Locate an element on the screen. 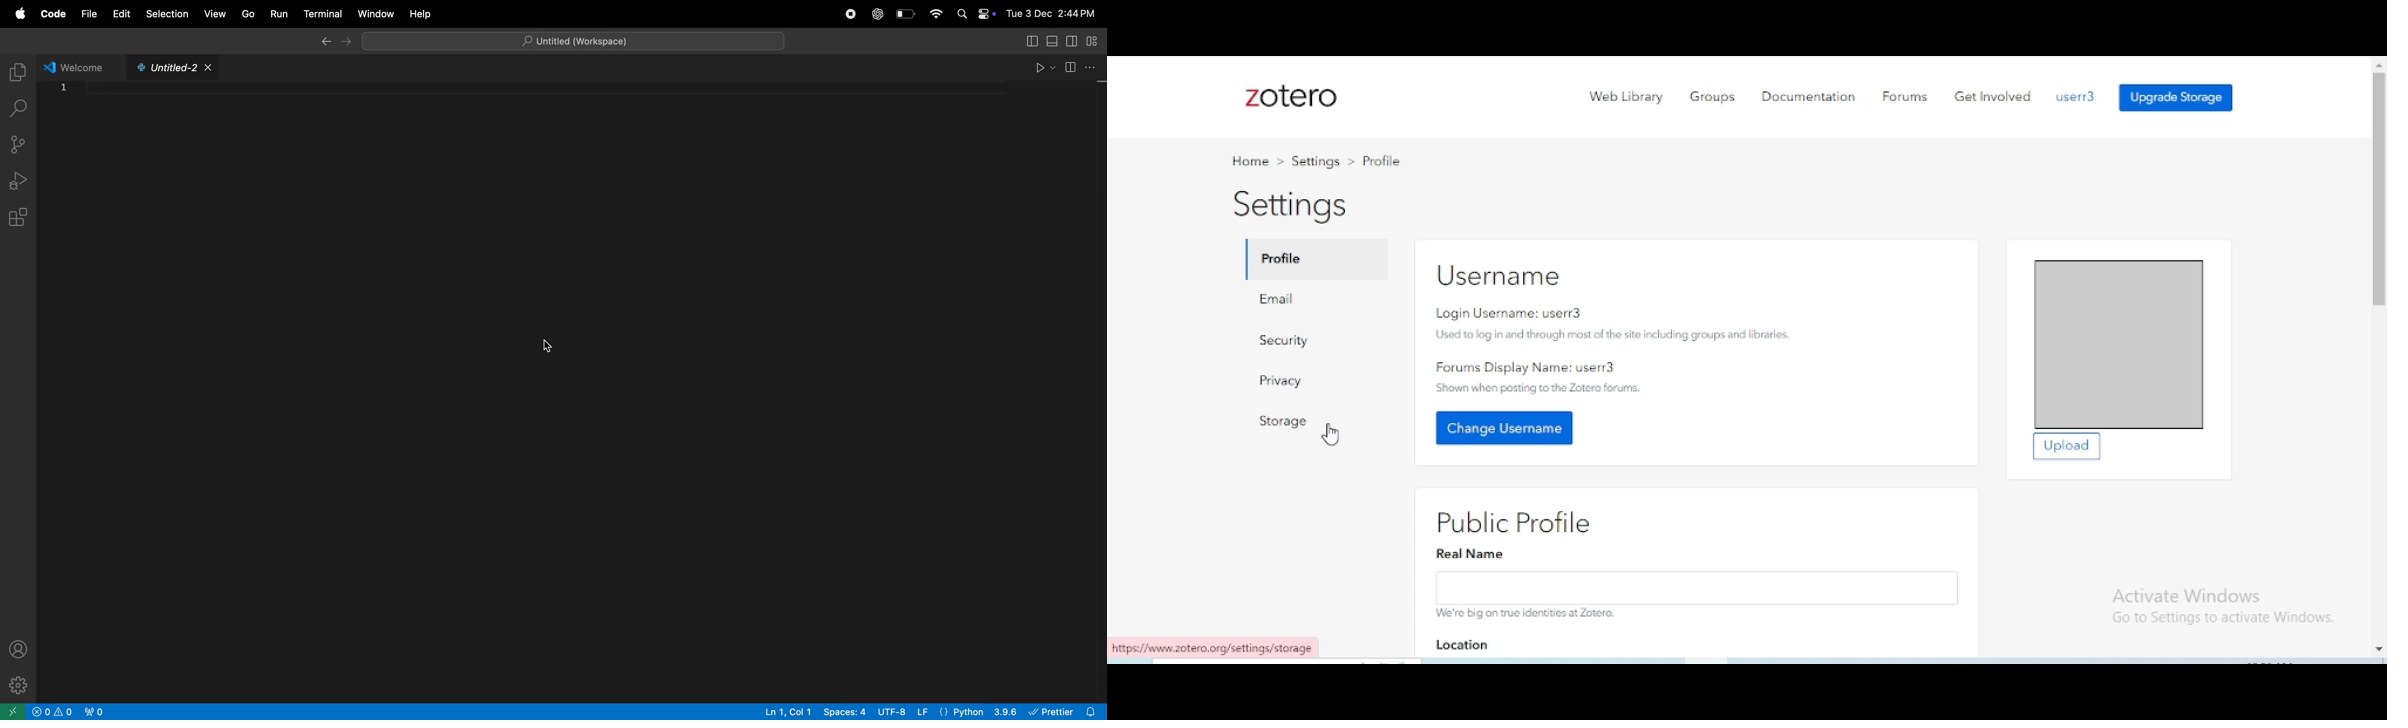 The image size is (2408, 728). change username is located at coordinates (1504, 427).